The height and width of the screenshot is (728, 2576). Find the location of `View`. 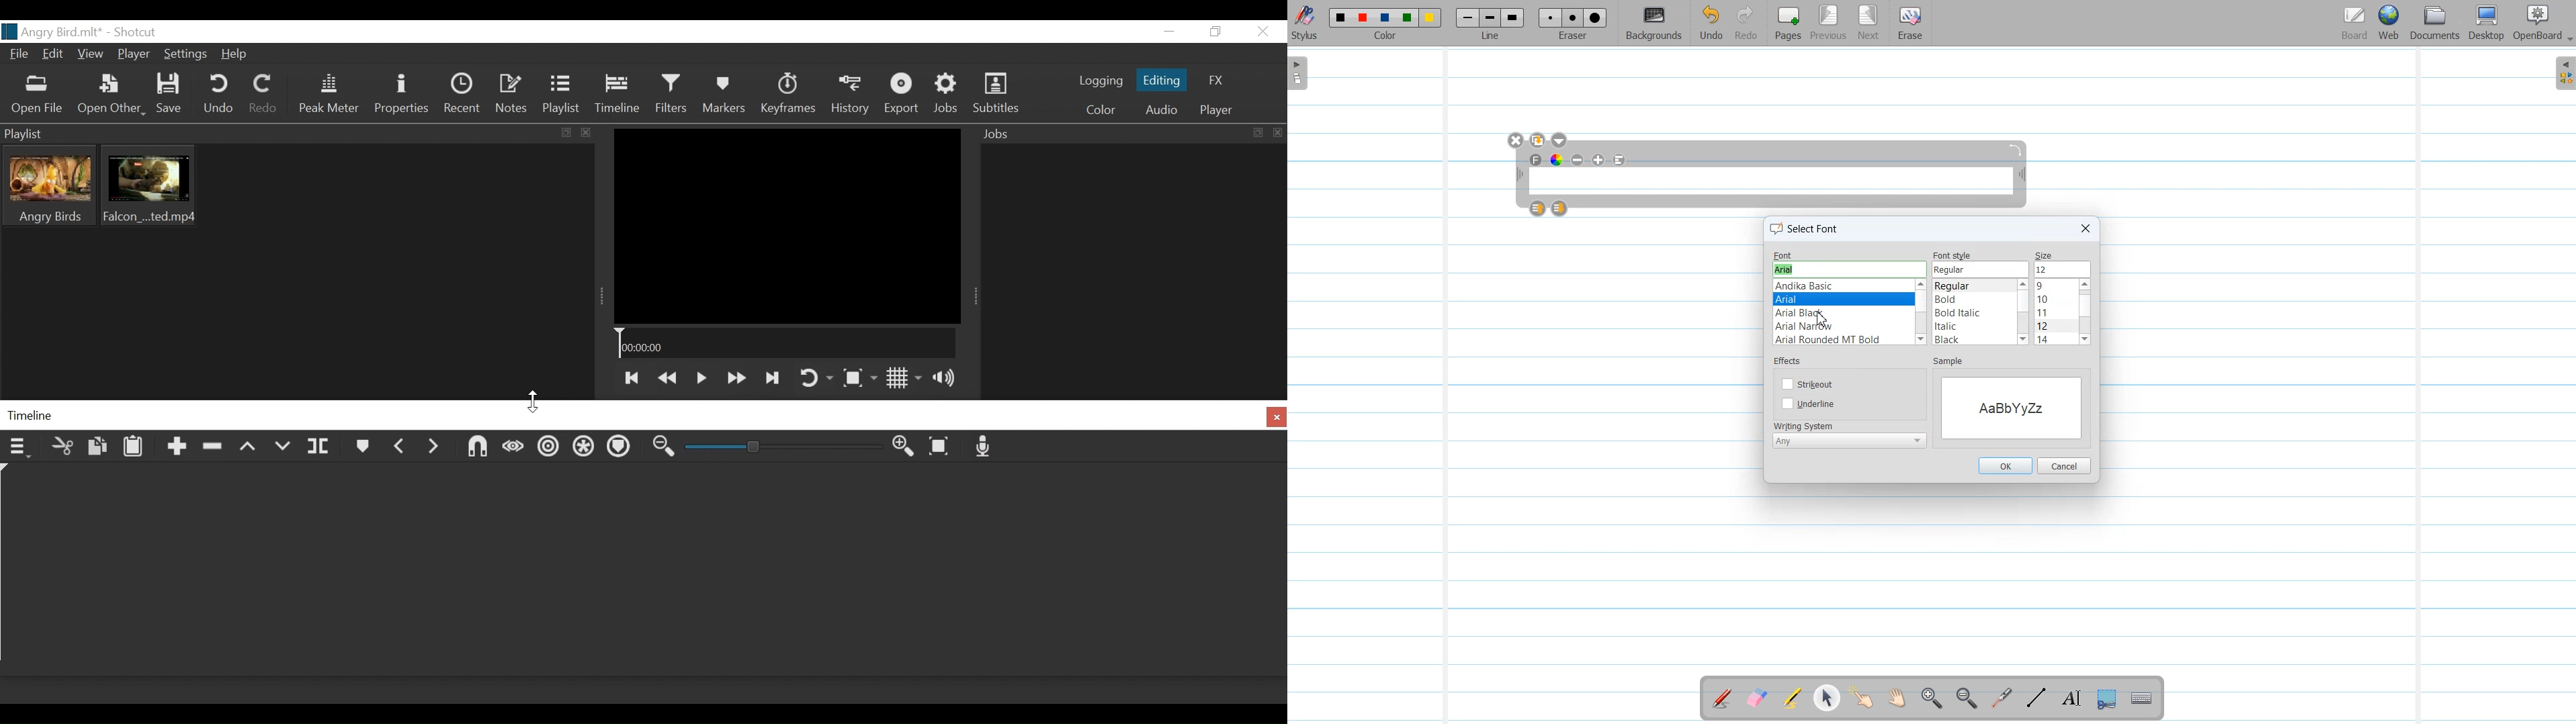

View is located at coordinates (92, 54).